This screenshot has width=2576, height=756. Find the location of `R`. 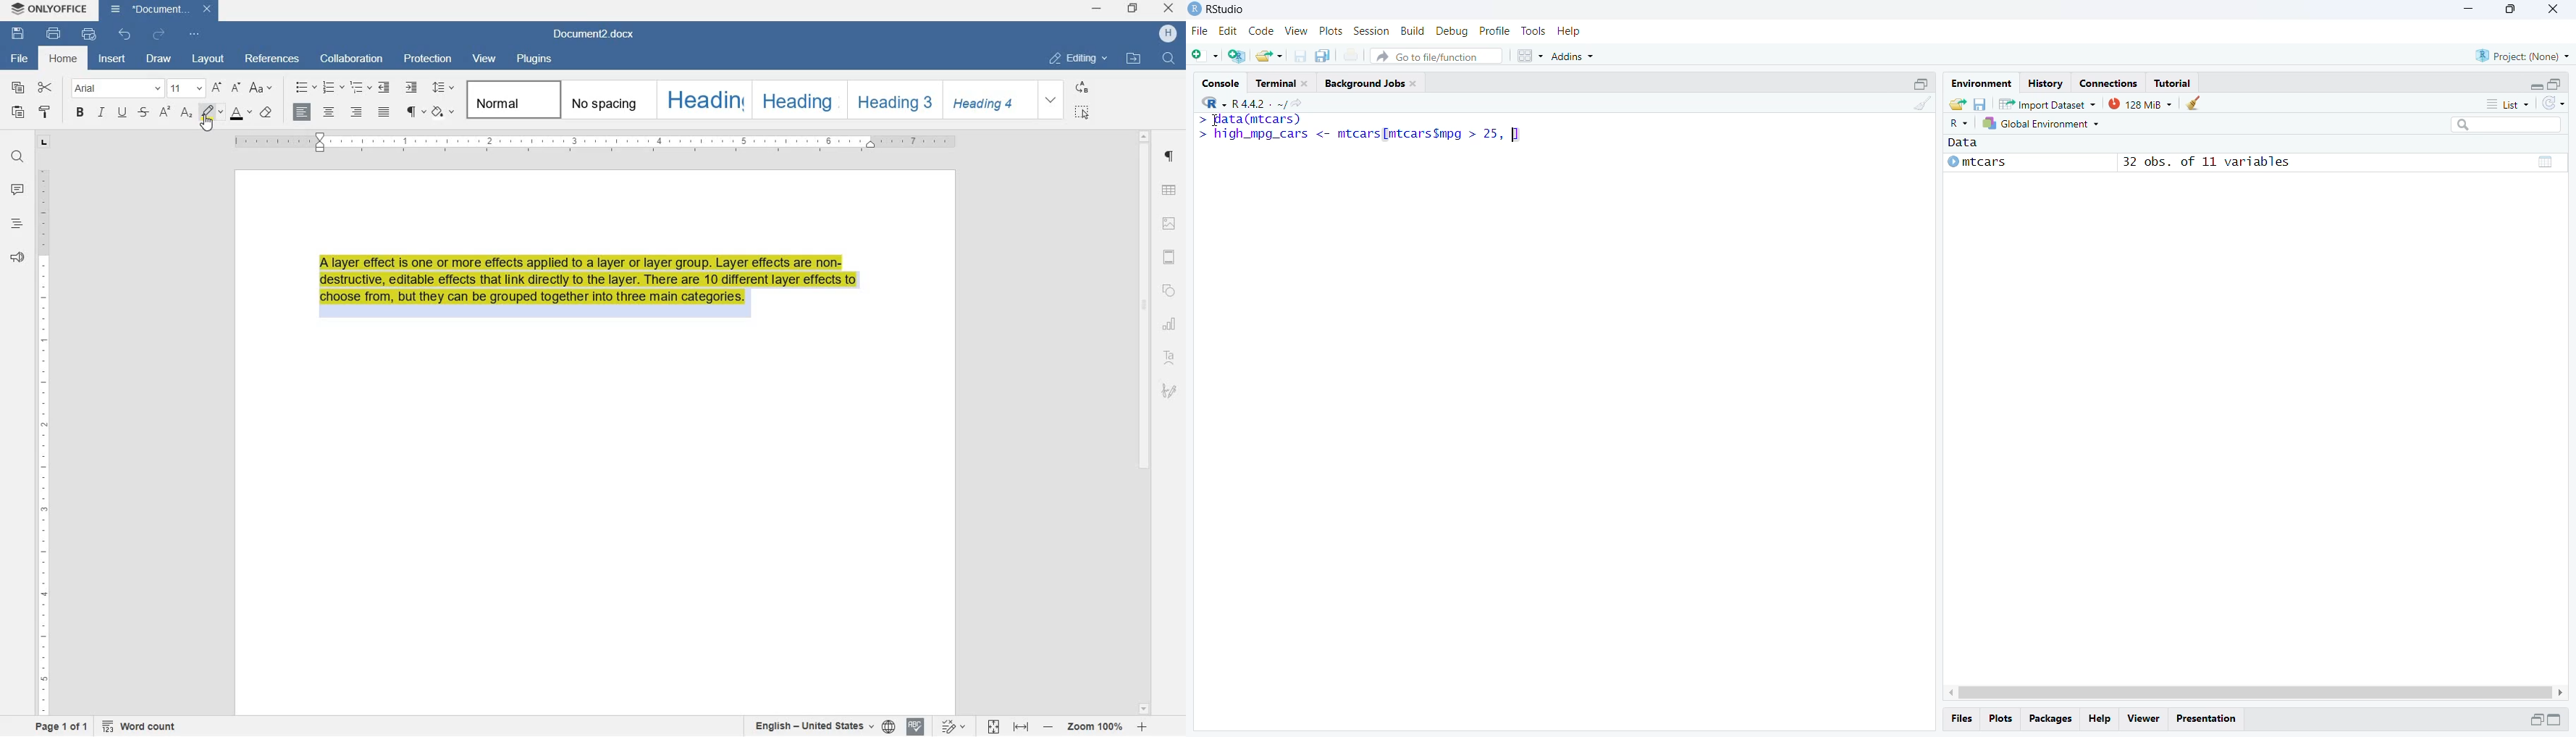

R is located at coordinates (1956, 125).